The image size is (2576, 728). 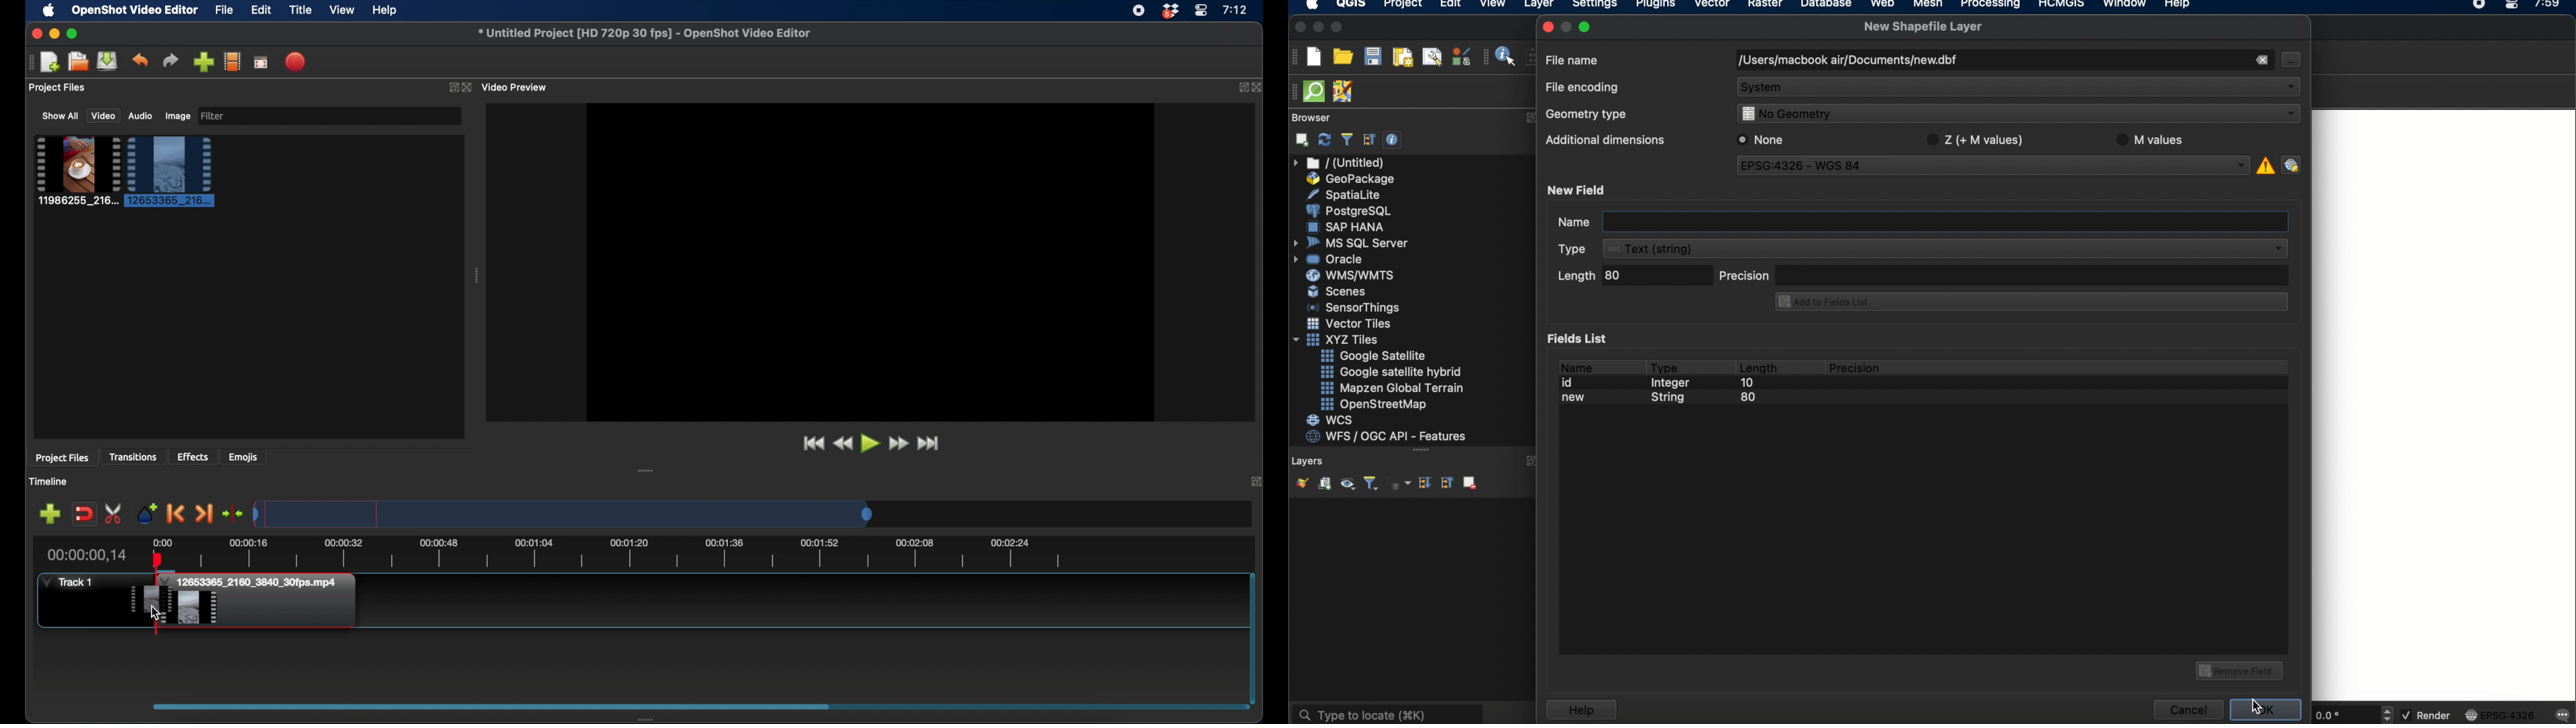 I want to click on project files, so click(x=57, y=88).